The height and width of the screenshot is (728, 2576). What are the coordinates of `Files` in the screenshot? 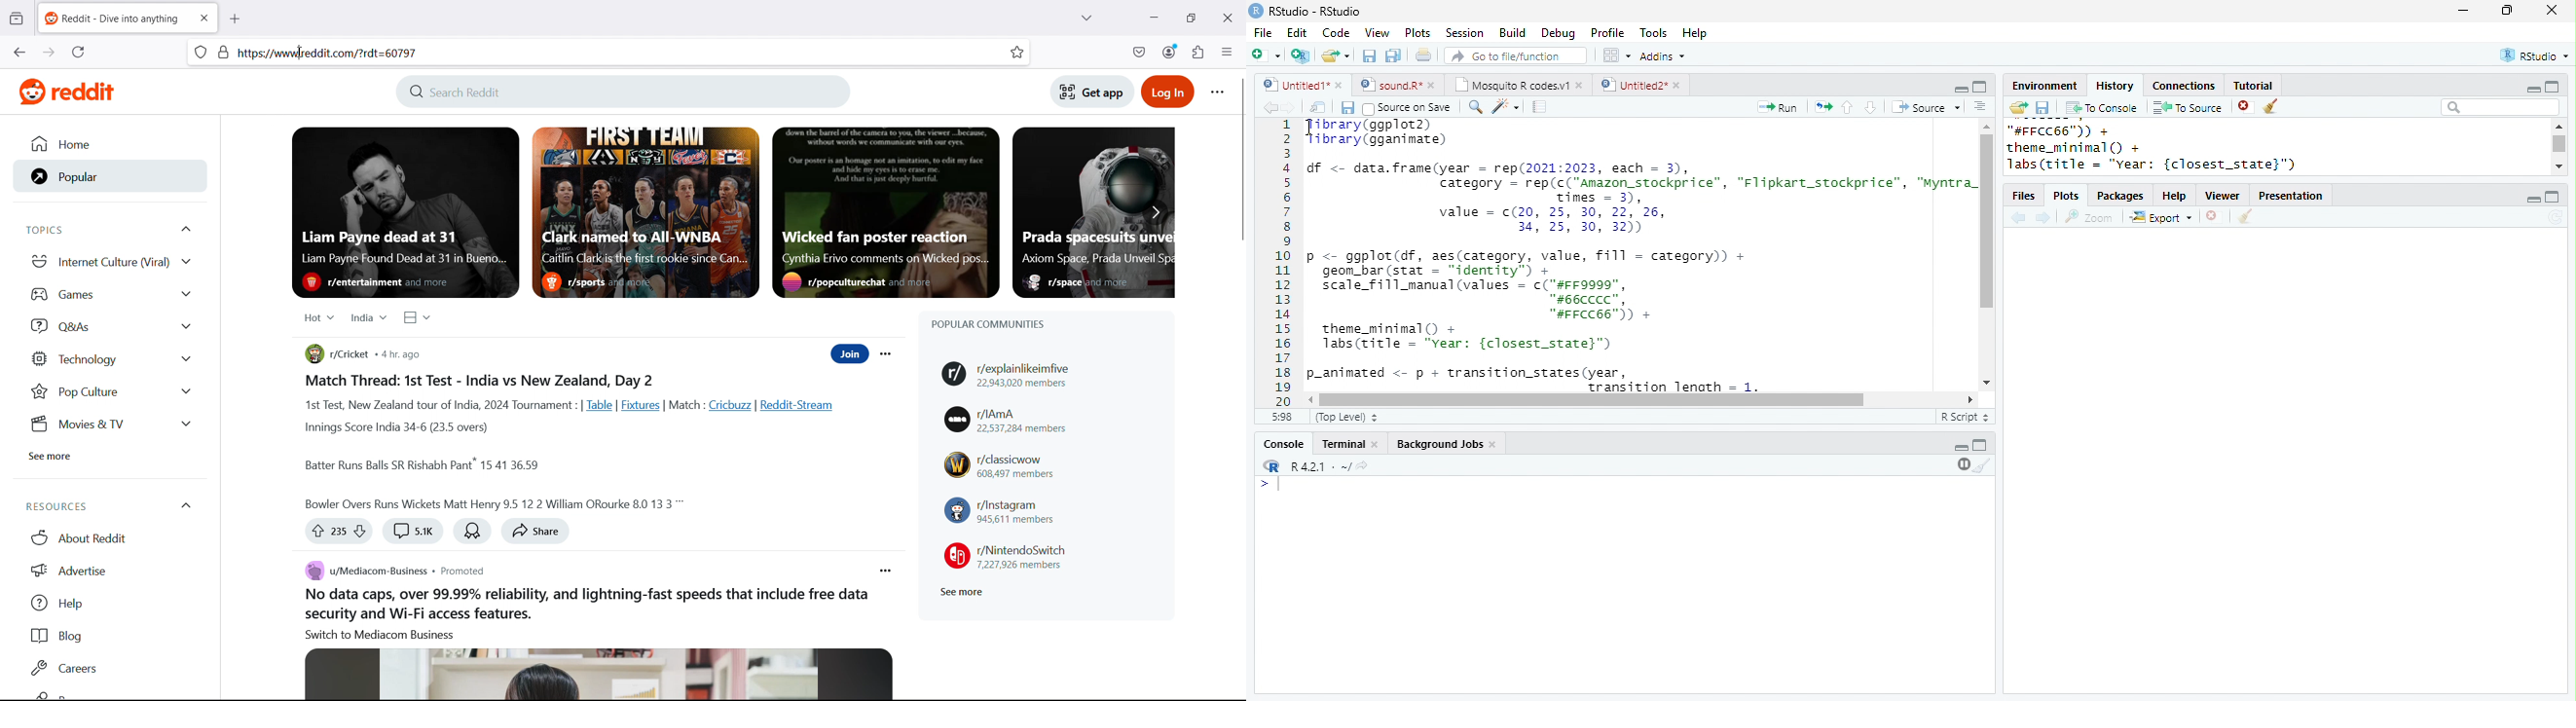 It's located at (2023, 196).